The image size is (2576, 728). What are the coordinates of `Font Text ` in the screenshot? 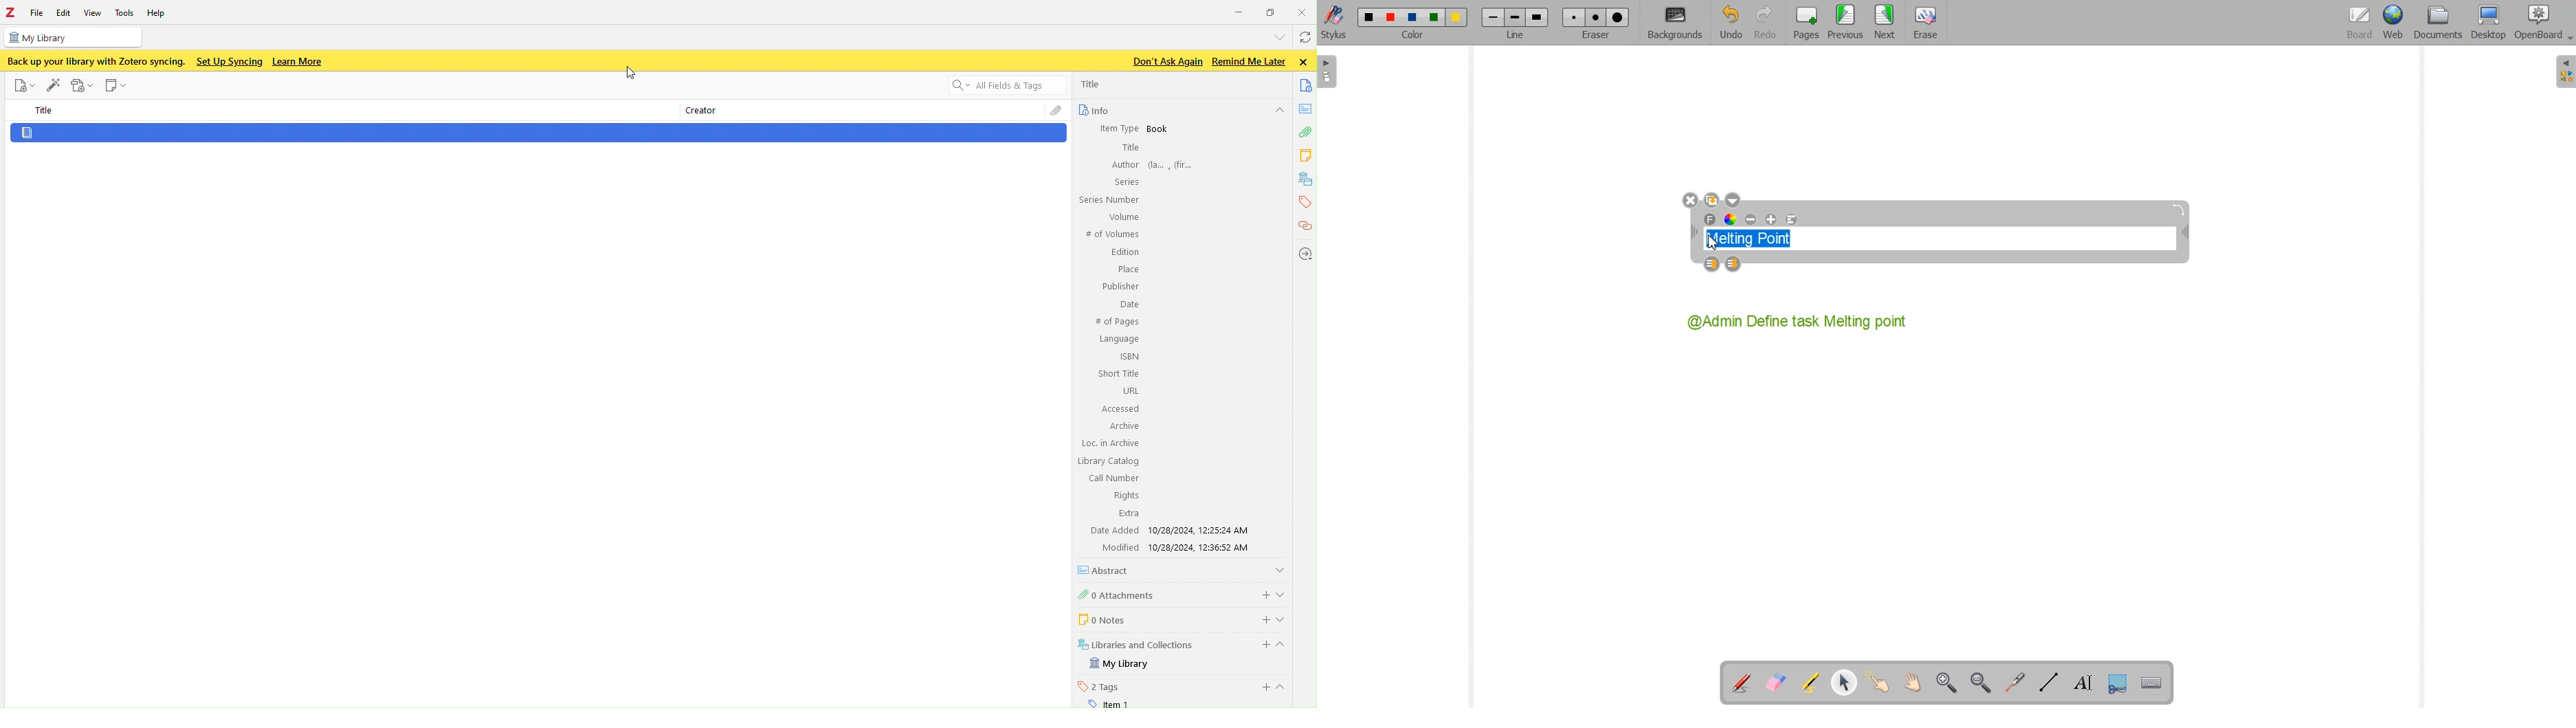 It's located at (1711, 220).